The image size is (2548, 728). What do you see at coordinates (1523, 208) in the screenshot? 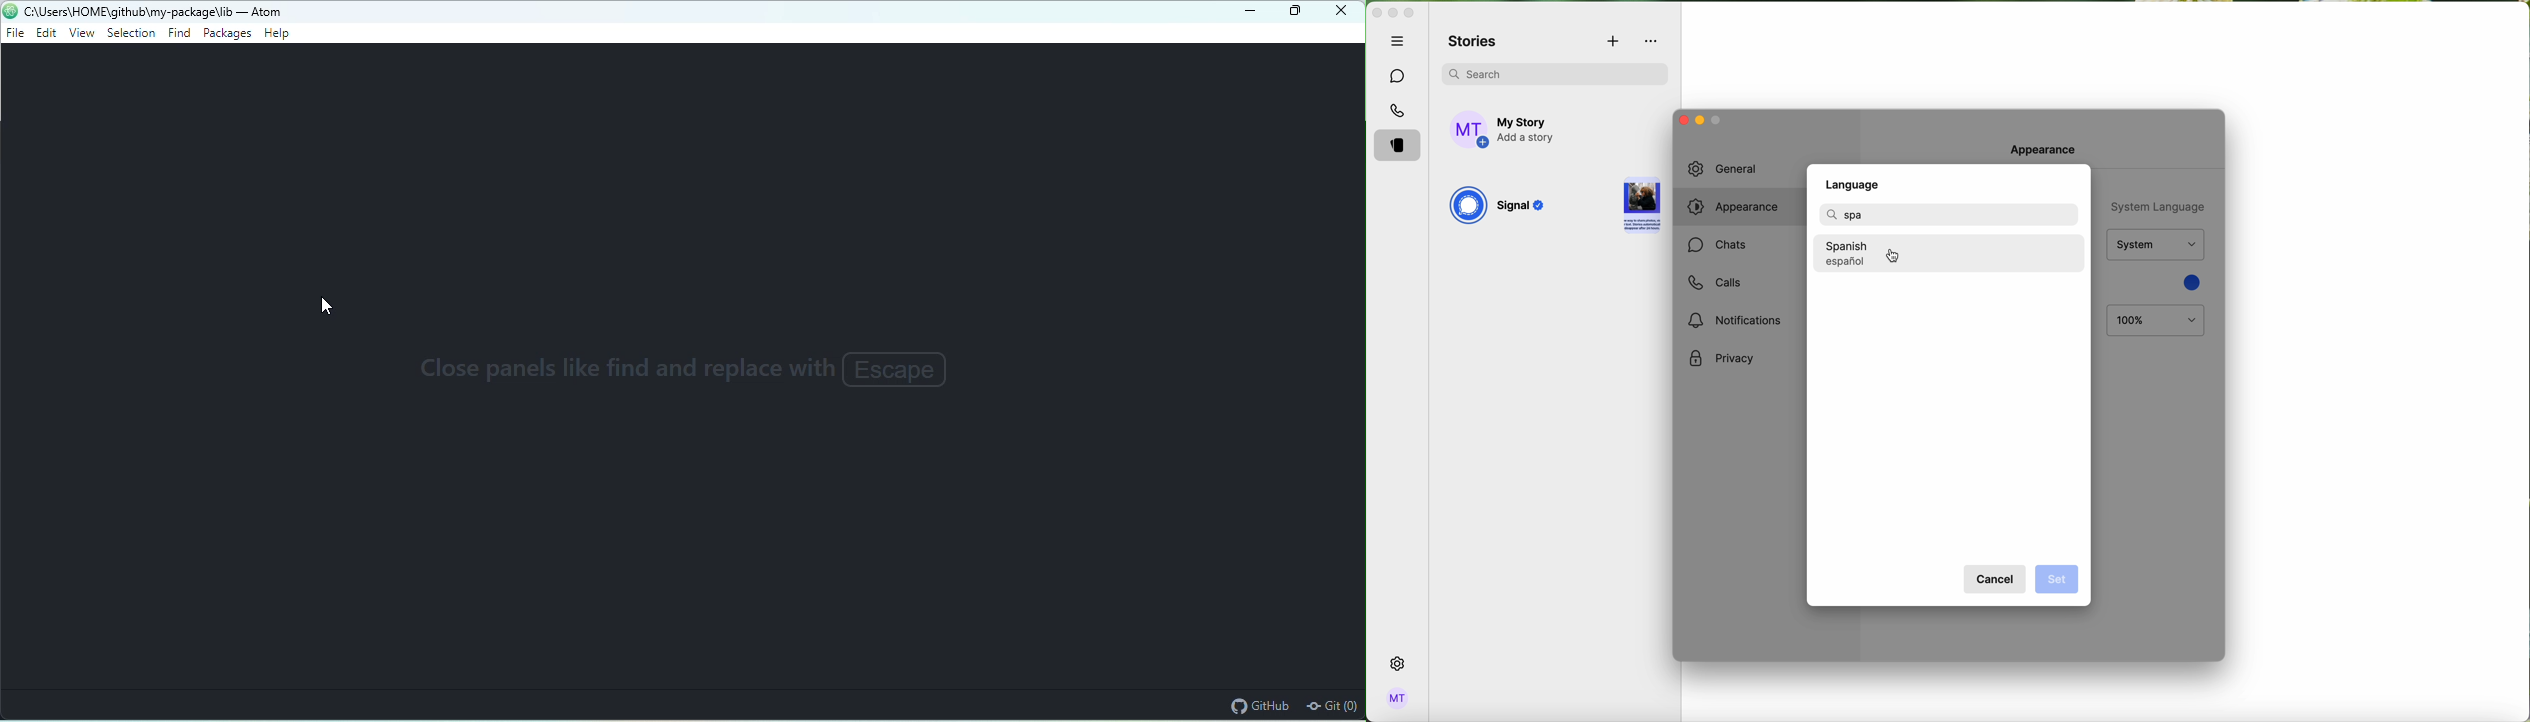
I see `Signal` at bounding box center [1523, 208].